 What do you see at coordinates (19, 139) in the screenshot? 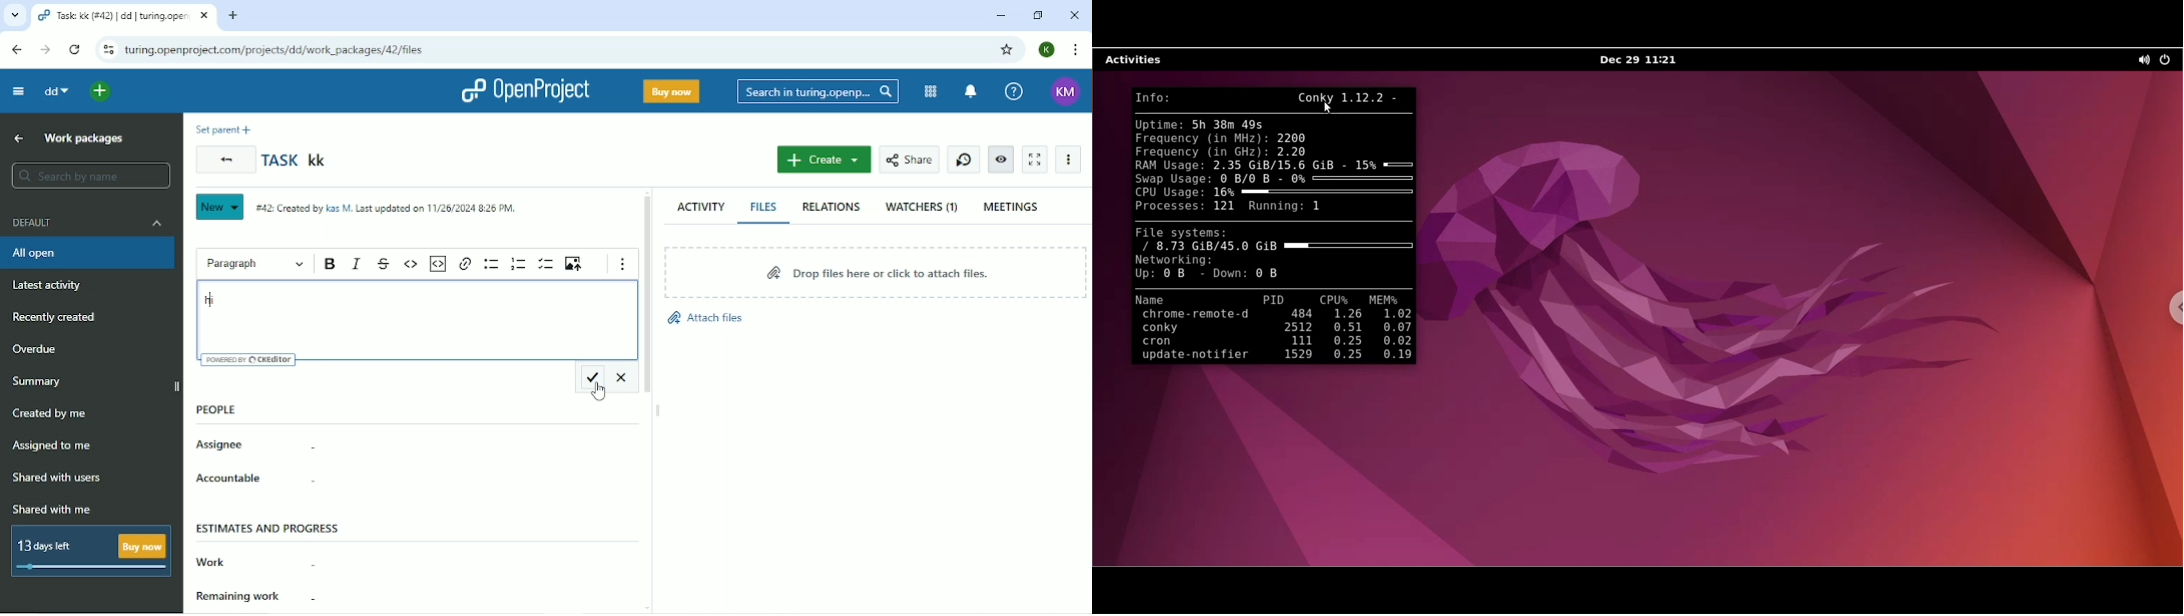
I see `Up` at bounding box center [19, 139].